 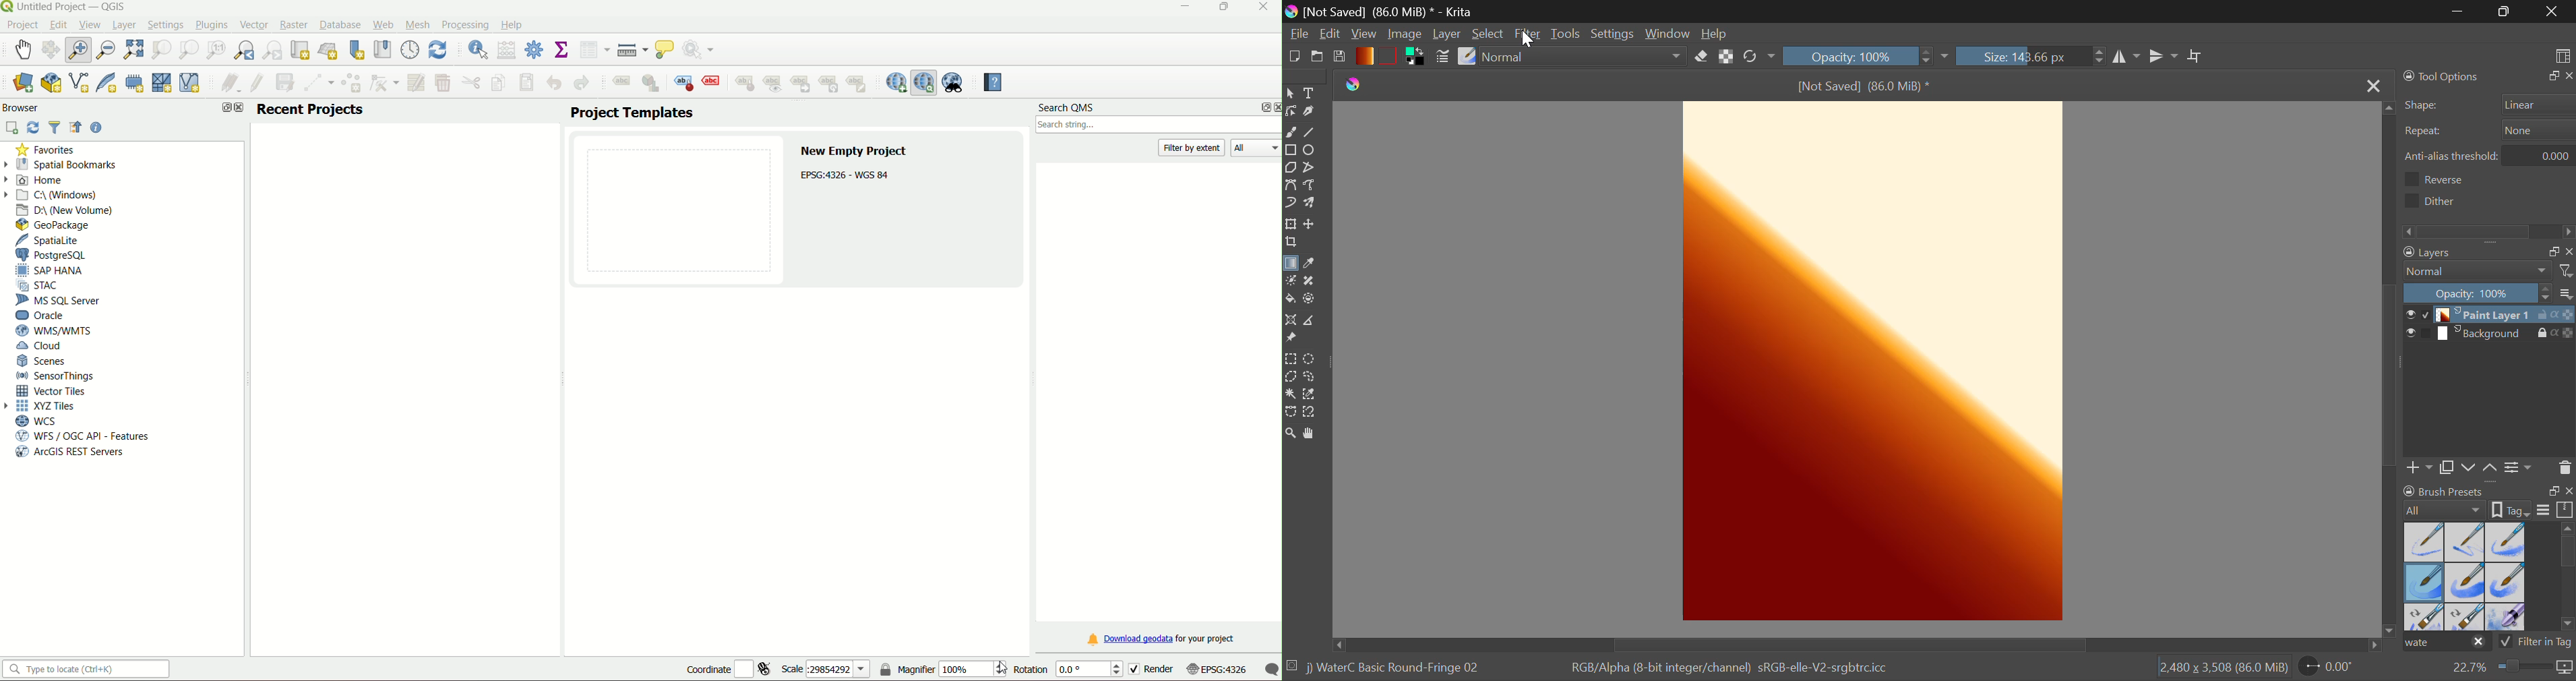 What do you see at coordinates (1313, 378) in the screenshot?
I see `Freehand Selection` at bounding box center [1313, 378].